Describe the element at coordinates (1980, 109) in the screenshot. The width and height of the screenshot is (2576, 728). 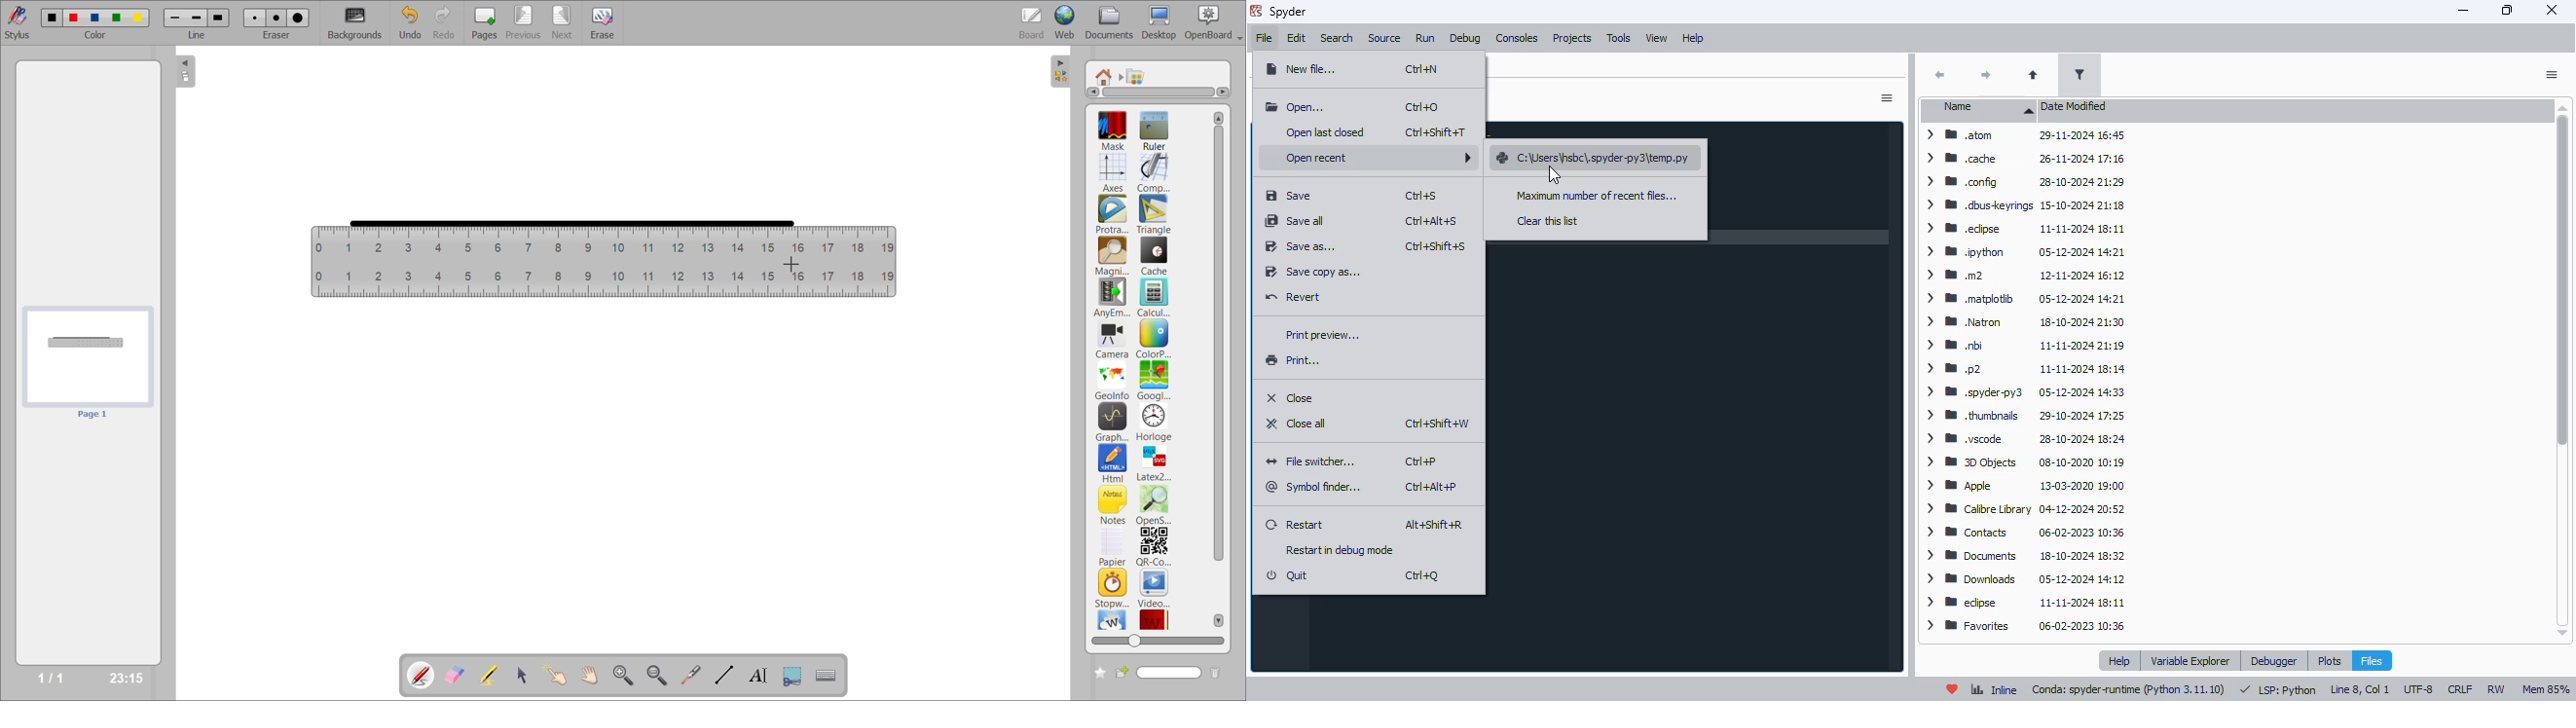
I see `name` at that location.